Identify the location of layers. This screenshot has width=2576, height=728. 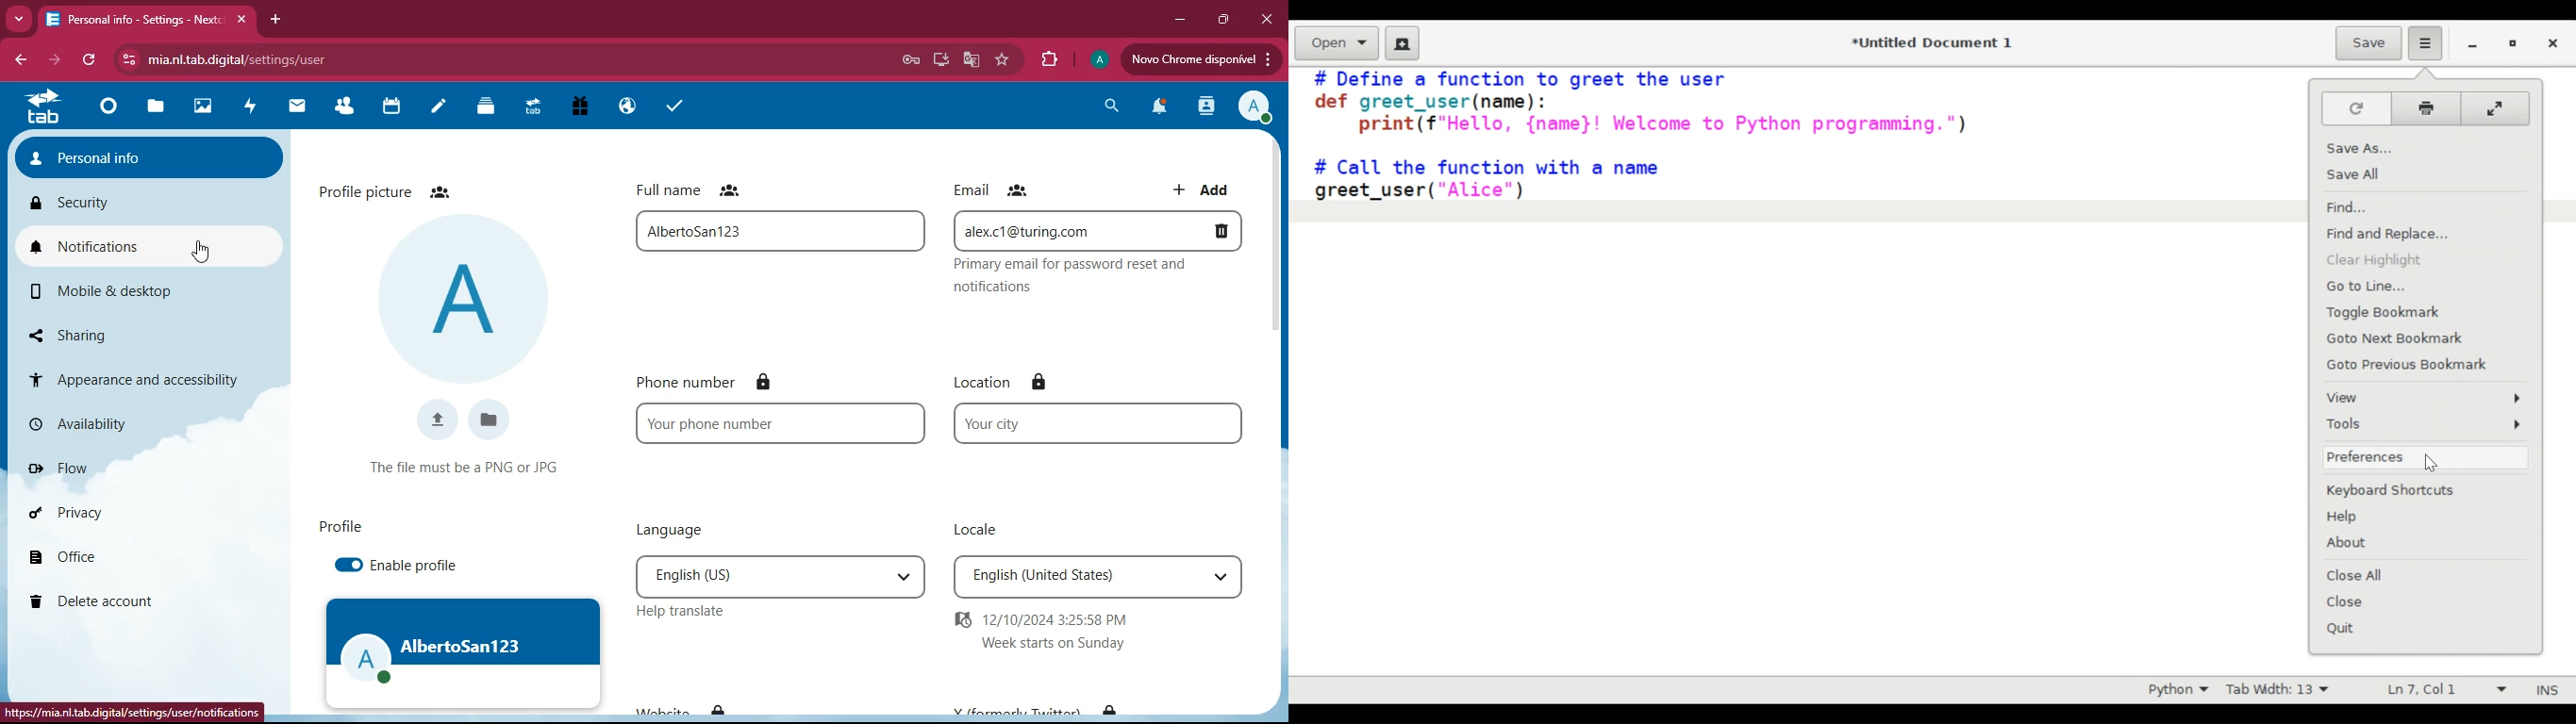
(491, 107).